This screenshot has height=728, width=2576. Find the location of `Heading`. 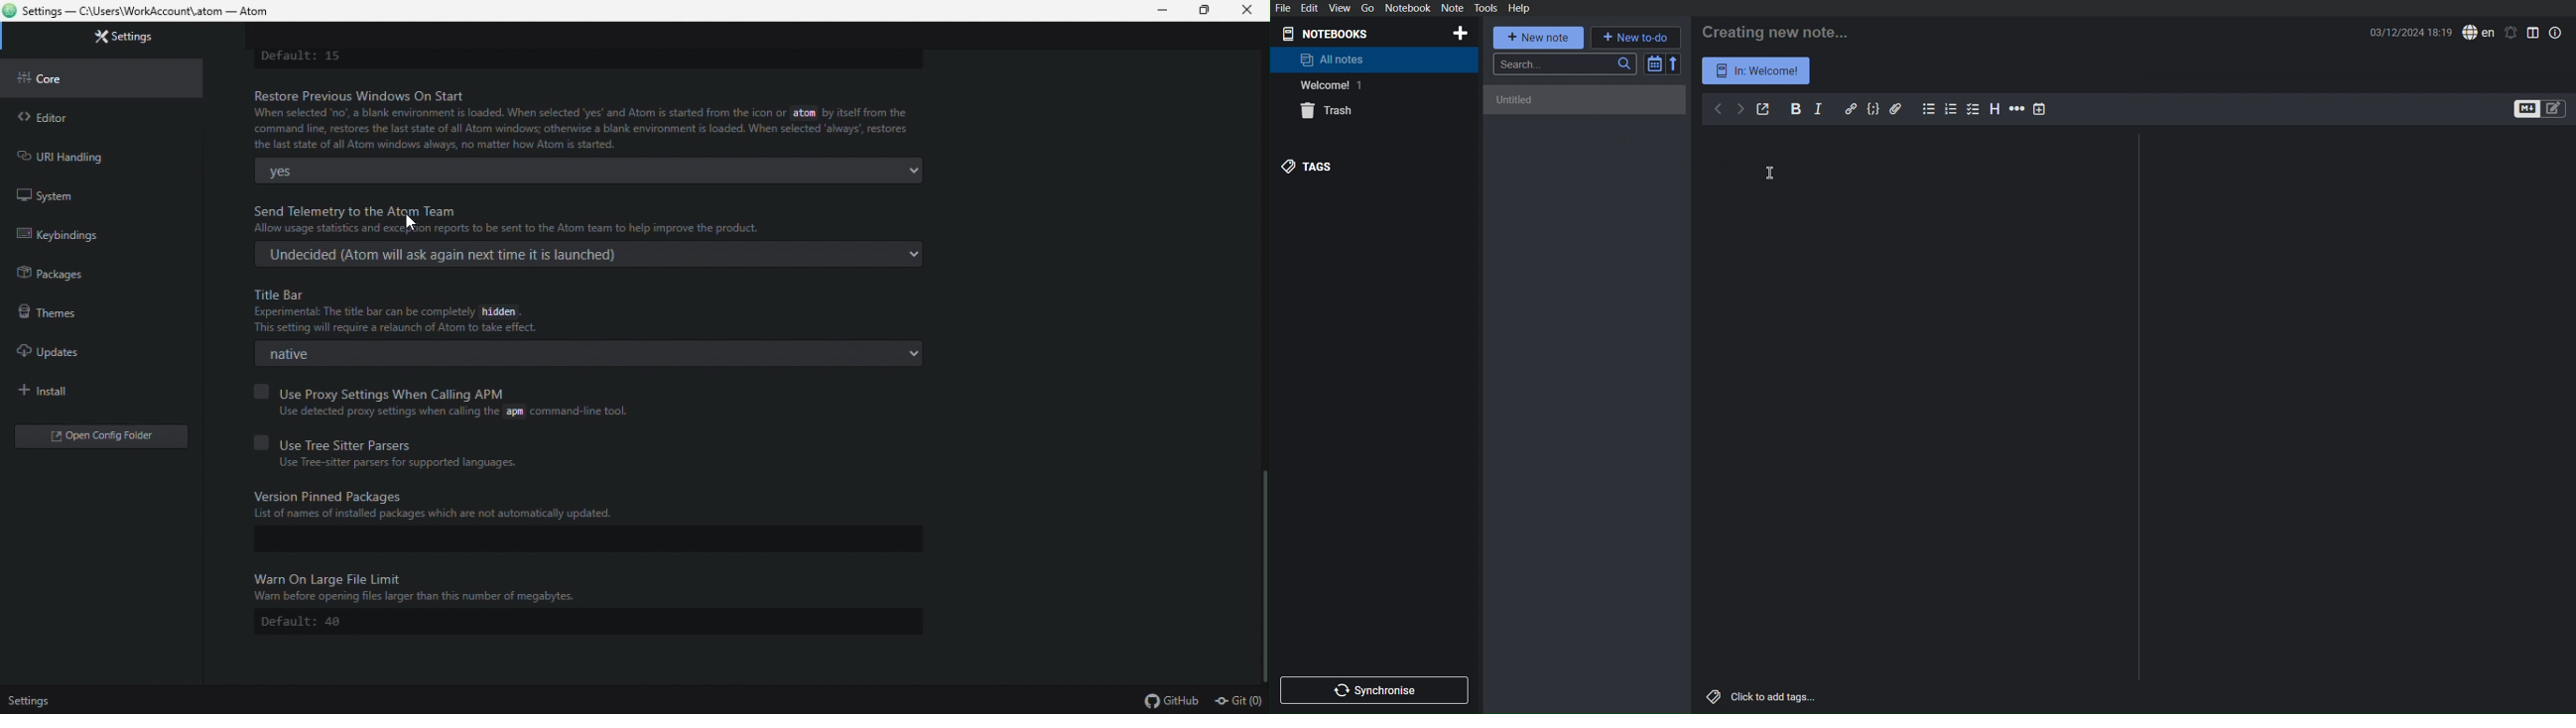

Heading is located at coordinates (1995, 109).